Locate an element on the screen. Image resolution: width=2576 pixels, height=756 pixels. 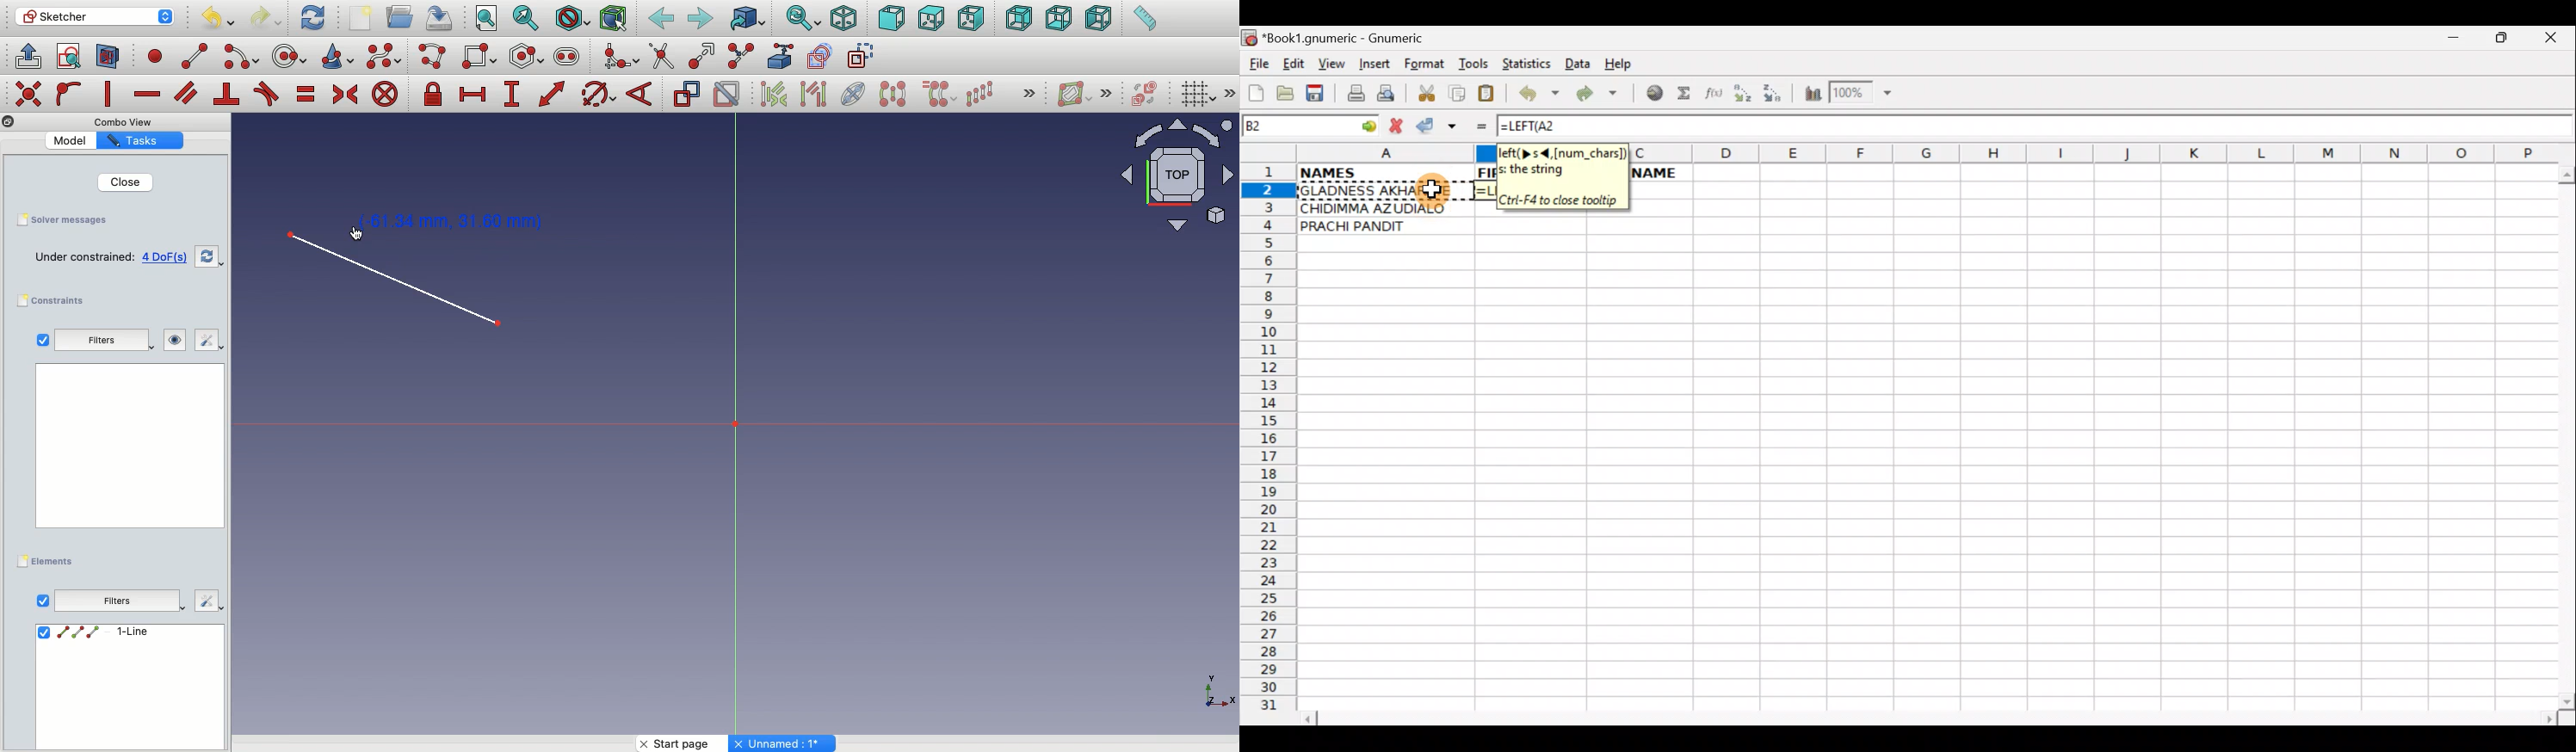
Cell name B2 is located at coordinates (1292, 126).